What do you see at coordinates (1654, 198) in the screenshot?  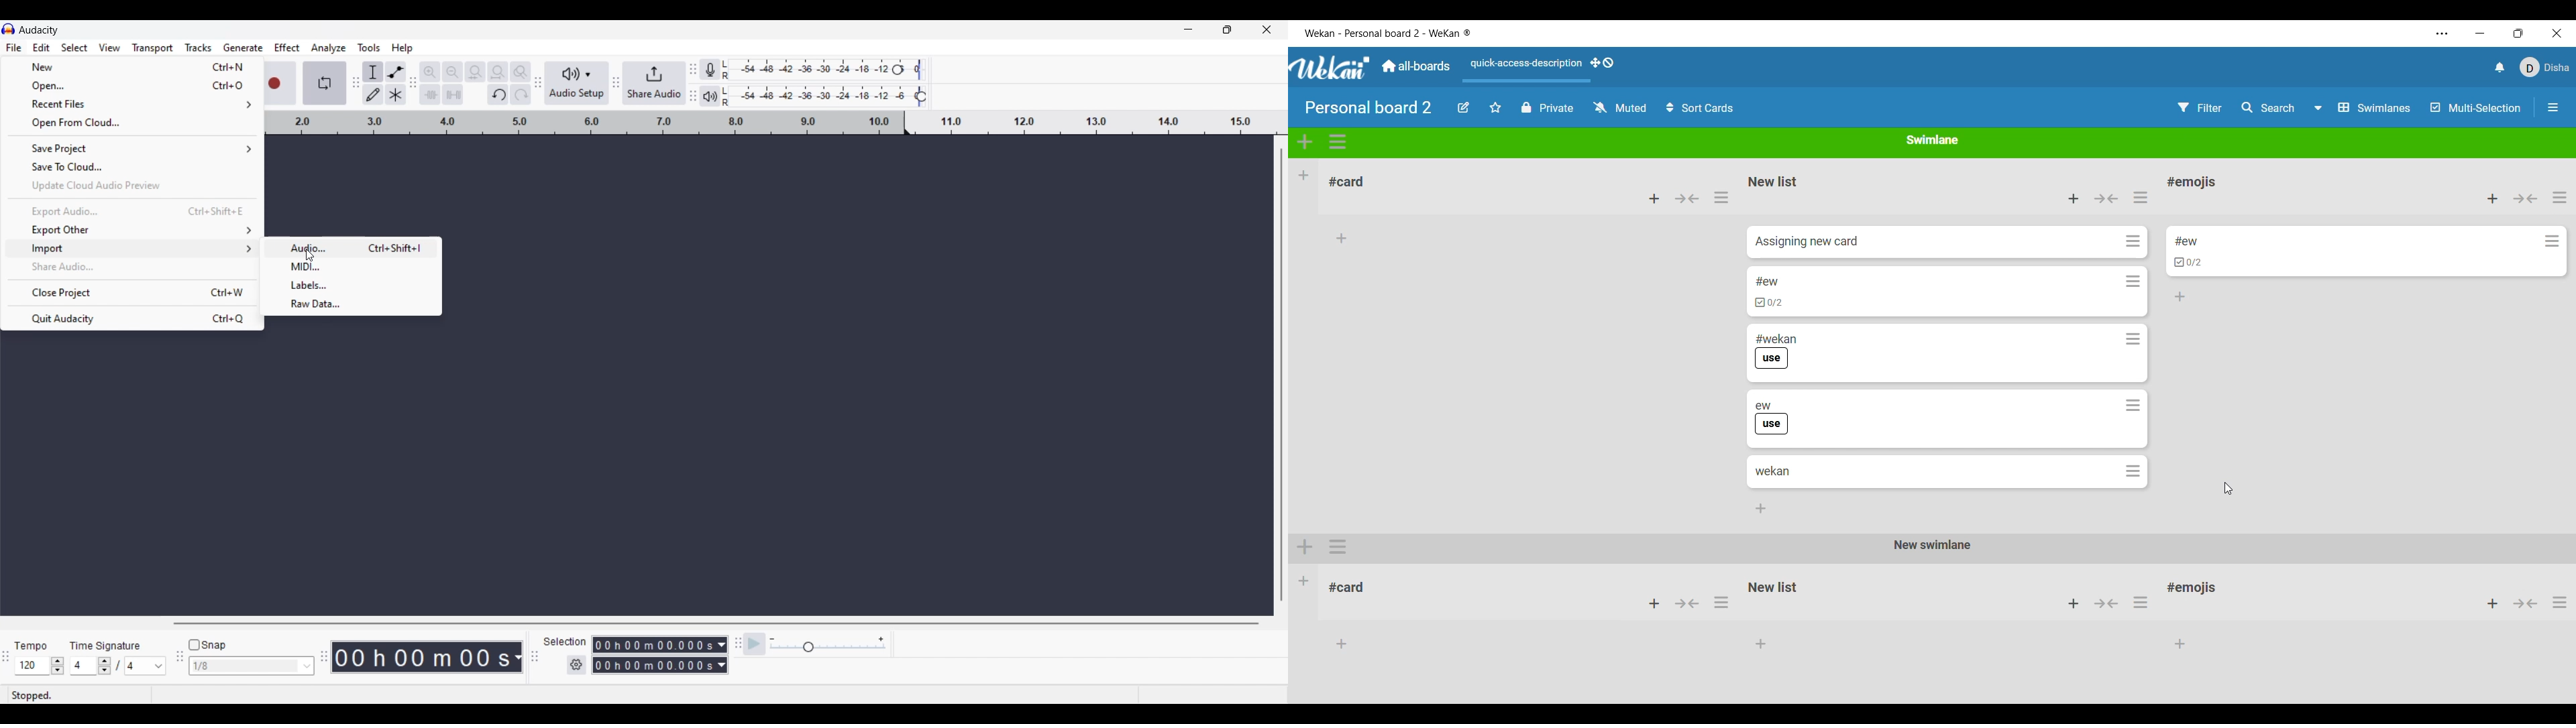 I see `Add card to top of list` at bounding box center [1654, 198].